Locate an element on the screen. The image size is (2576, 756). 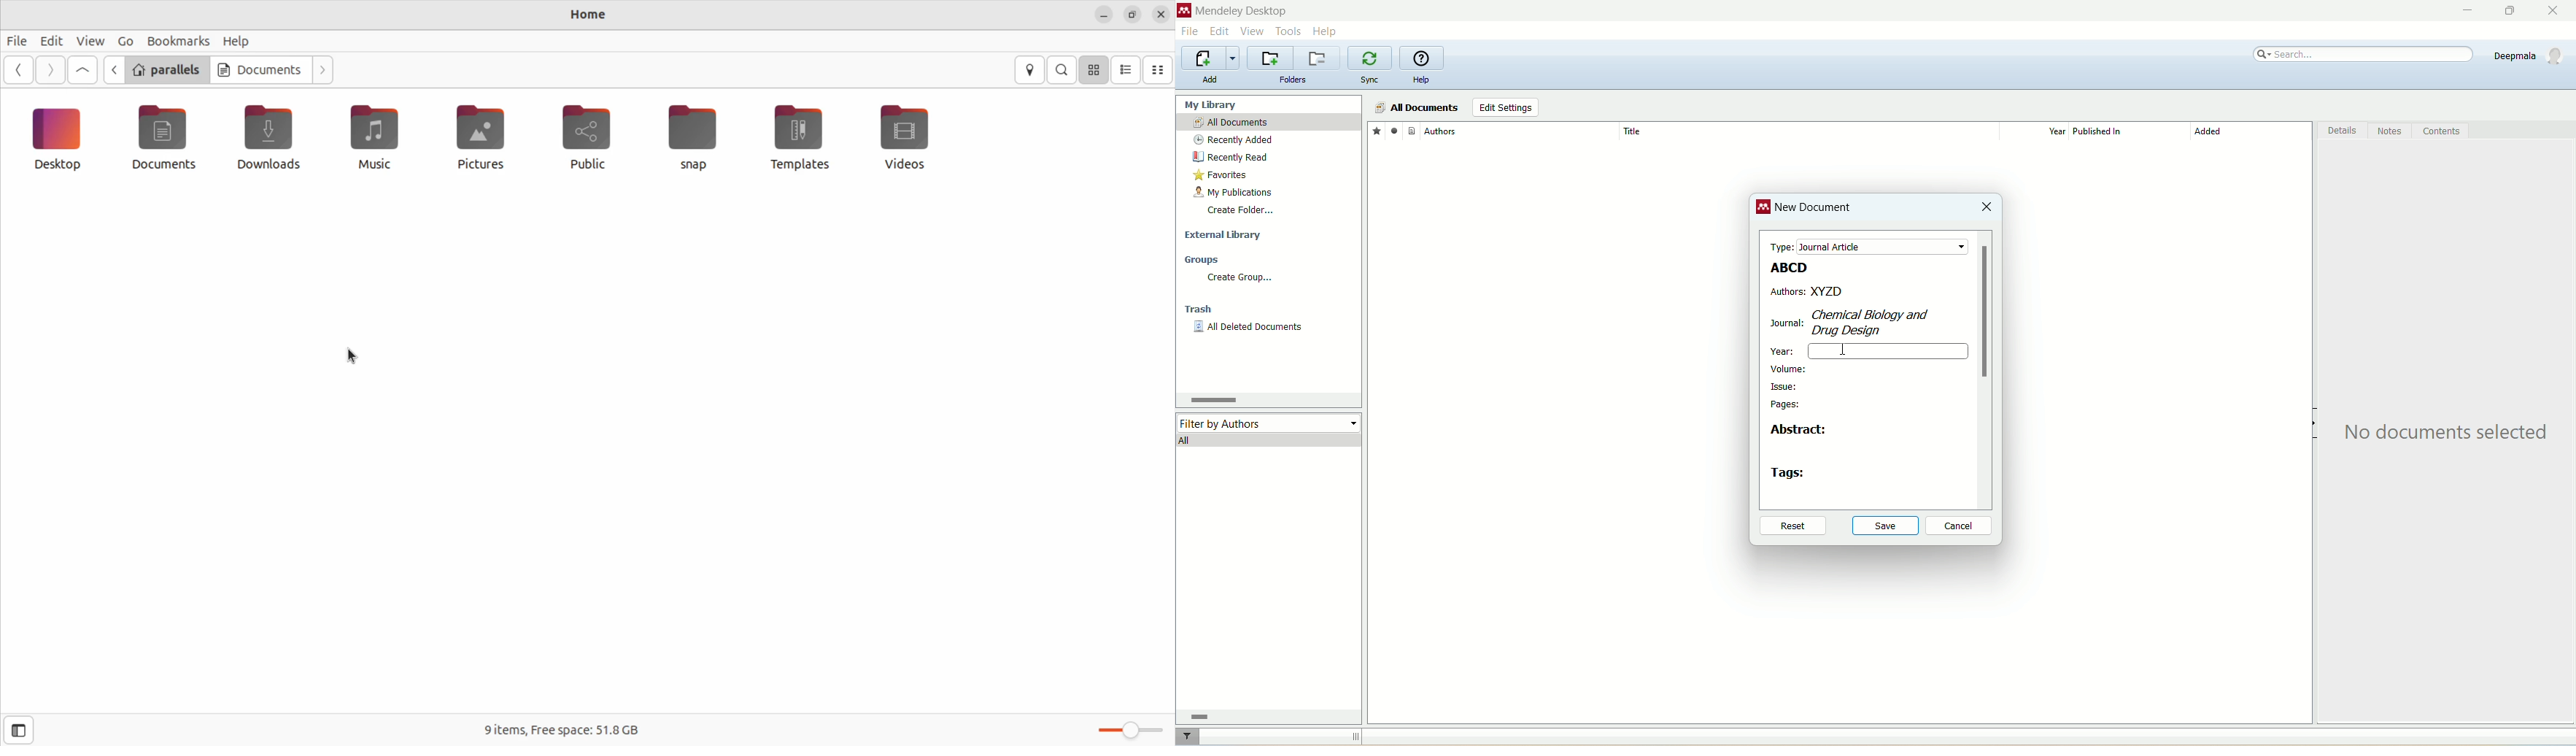
help is located at coordinates (1326, 31).